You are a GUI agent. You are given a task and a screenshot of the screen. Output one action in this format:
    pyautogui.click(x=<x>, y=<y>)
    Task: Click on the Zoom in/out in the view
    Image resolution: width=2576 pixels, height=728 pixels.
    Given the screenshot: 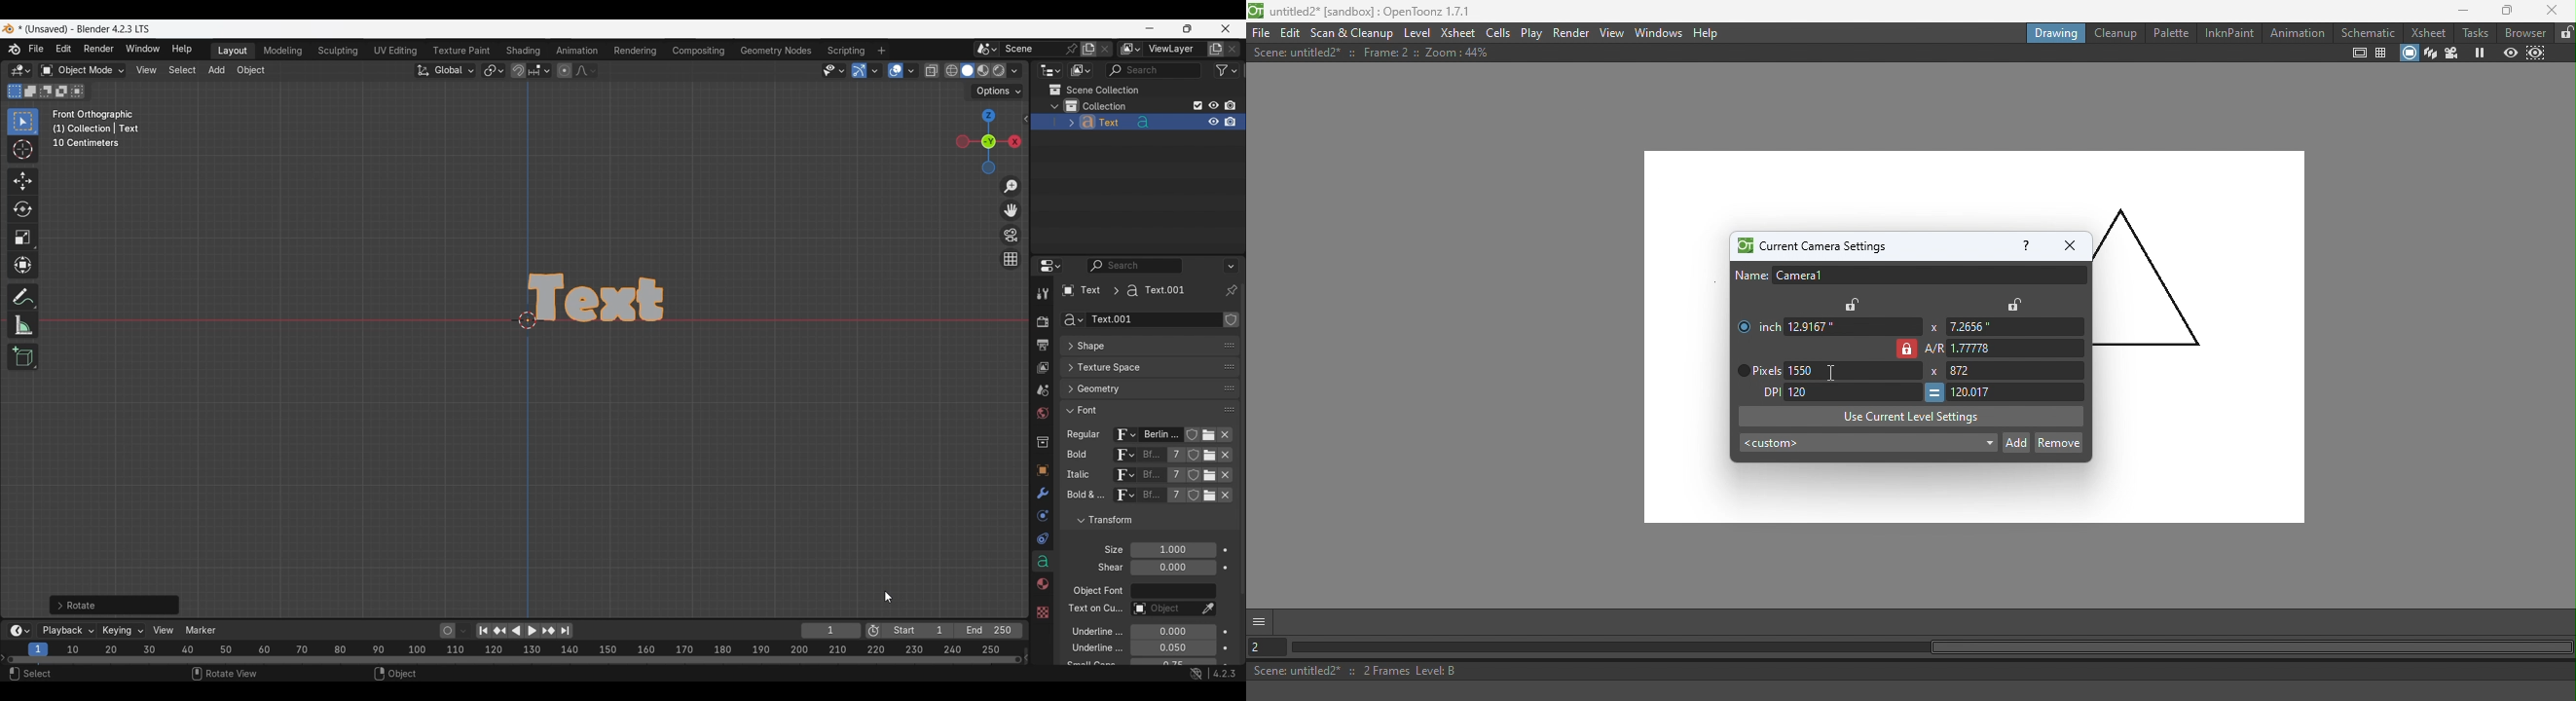 What is the action you would take?
    pyautogui.click(x=1010, y=187)
    